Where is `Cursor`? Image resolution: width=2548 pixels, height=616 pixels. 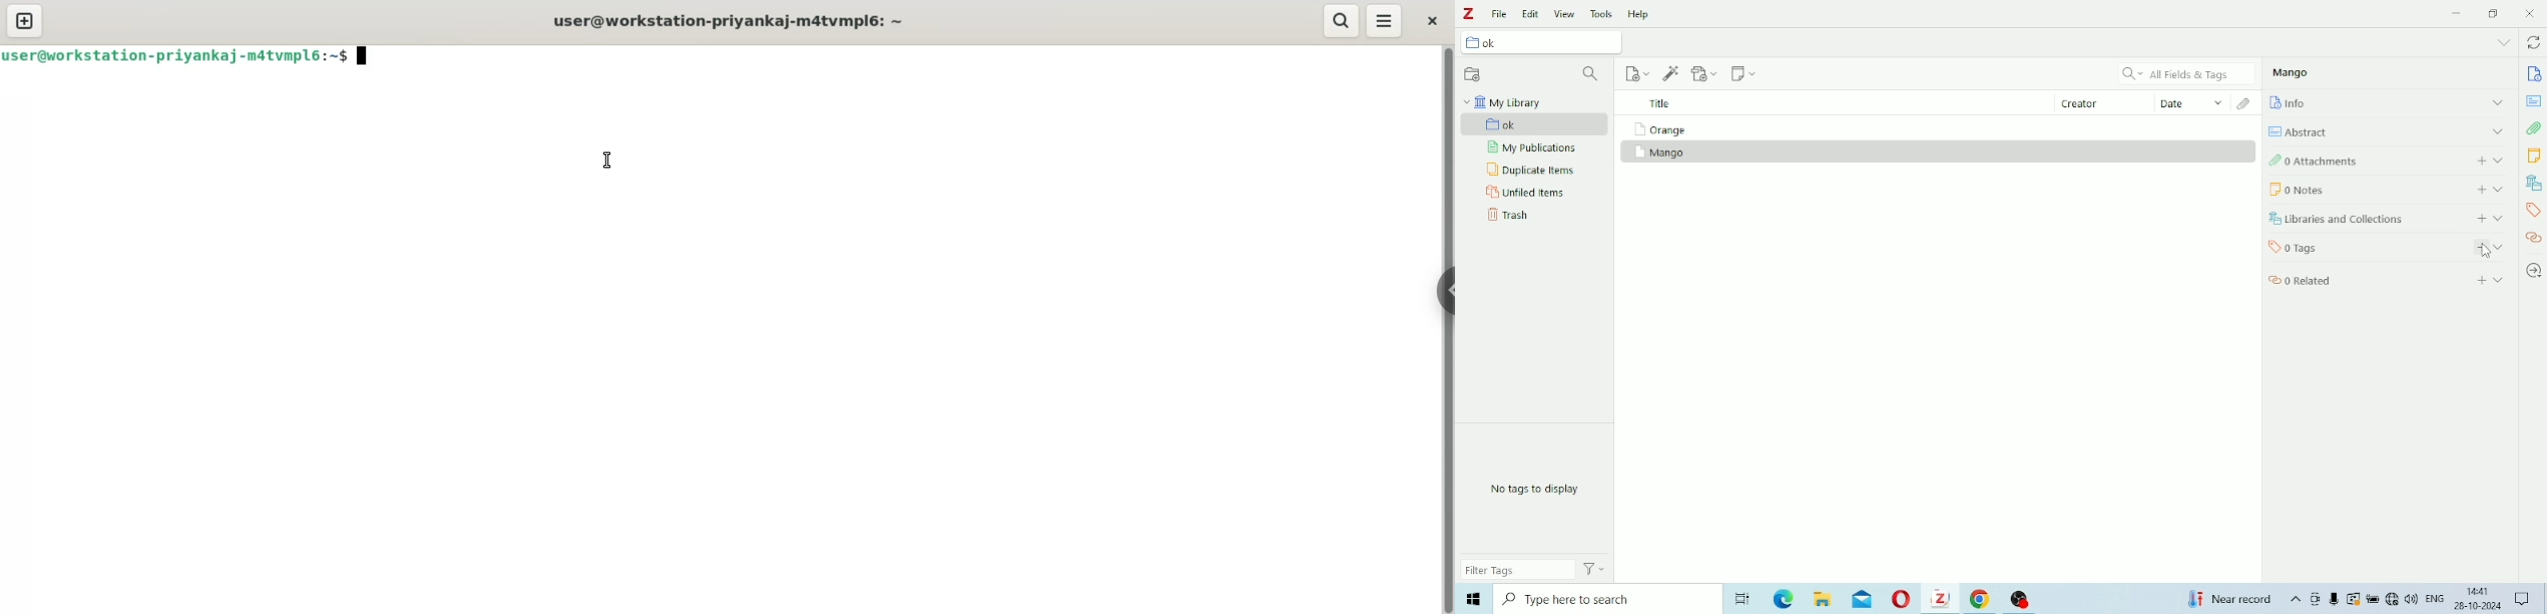
Cursor is located at coordinates (2485, 251).